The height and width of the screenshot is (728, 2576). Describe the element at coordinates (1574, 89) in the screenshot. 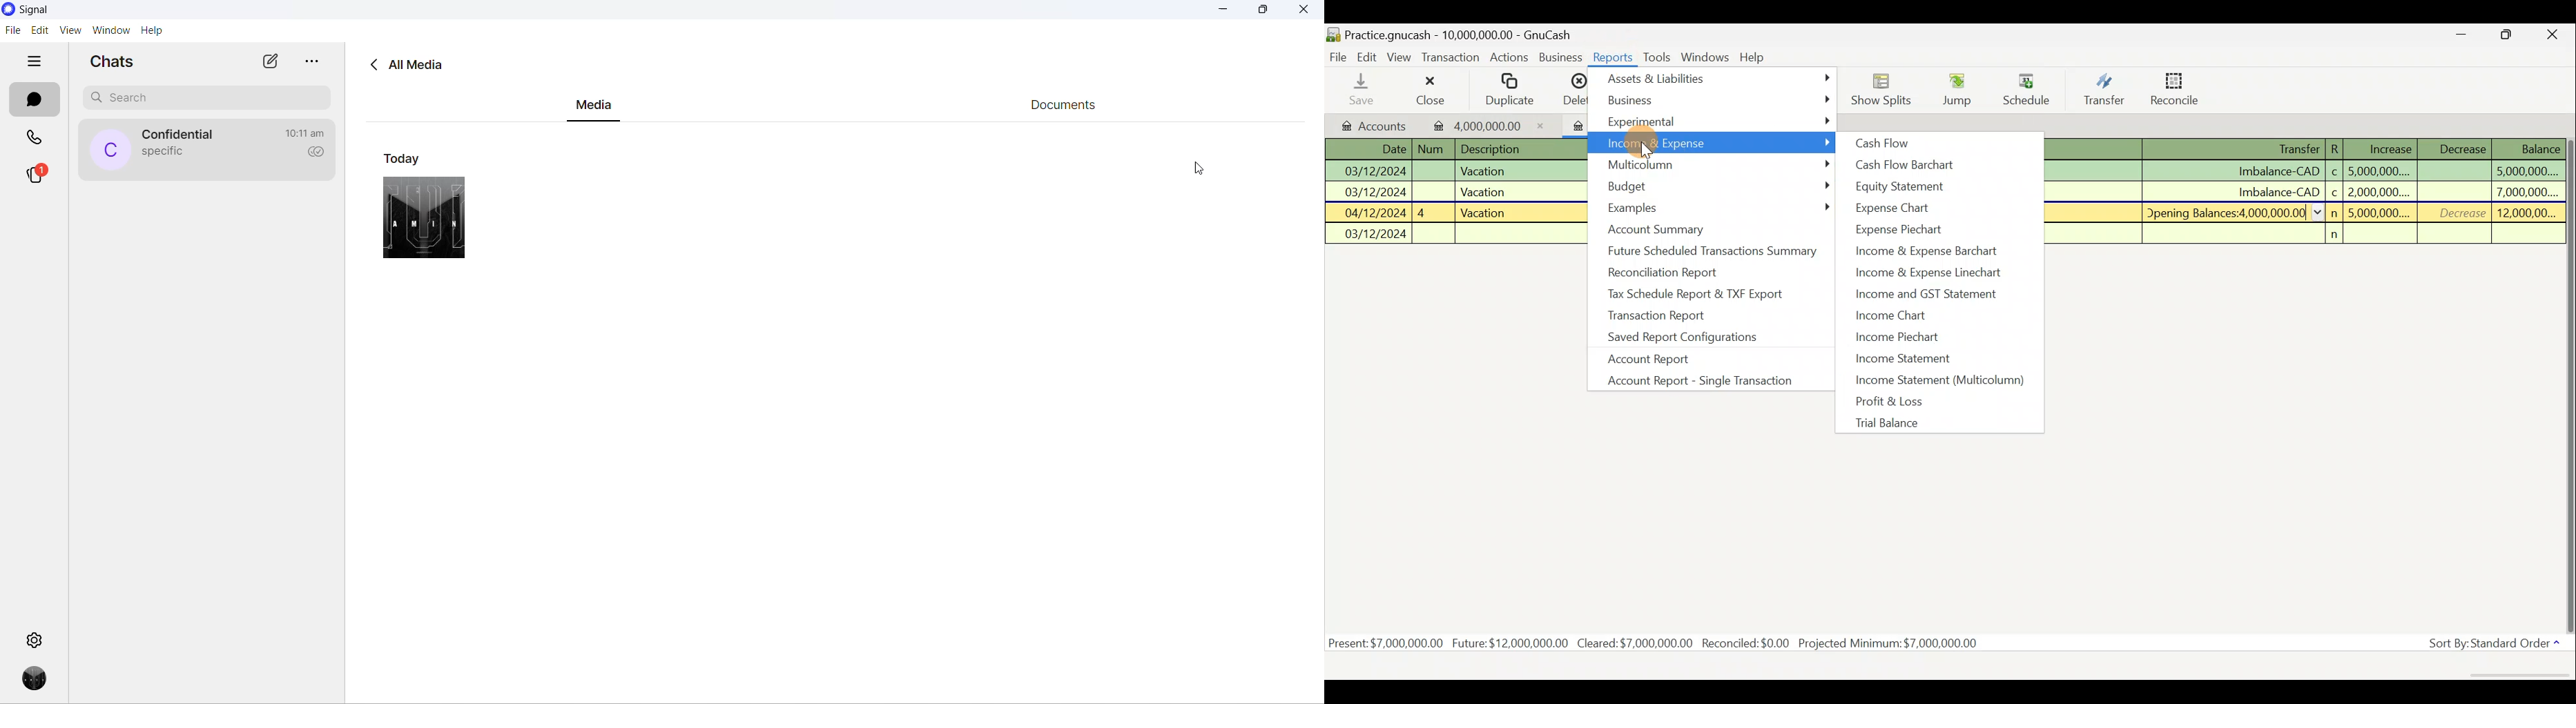

I see `Delete` at that location.